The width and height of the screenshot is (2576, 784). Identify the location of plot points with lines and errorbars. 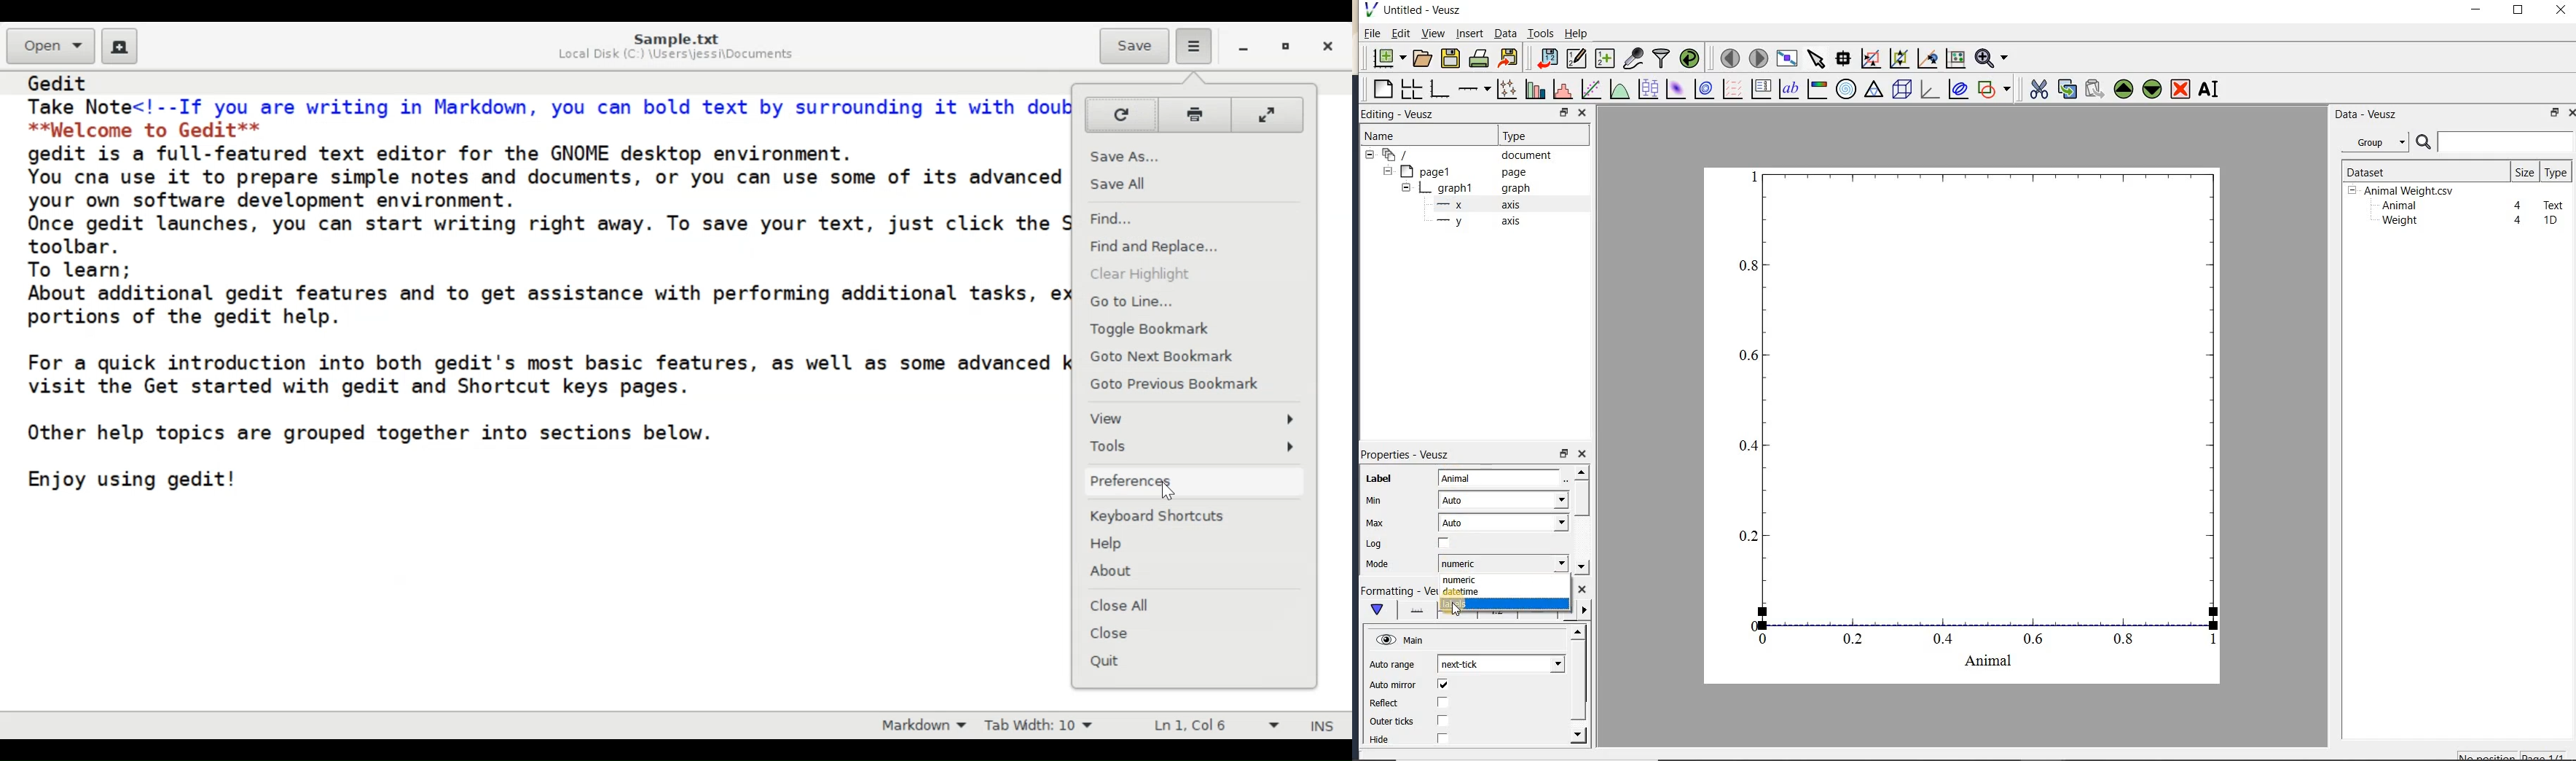
(1508, 89).